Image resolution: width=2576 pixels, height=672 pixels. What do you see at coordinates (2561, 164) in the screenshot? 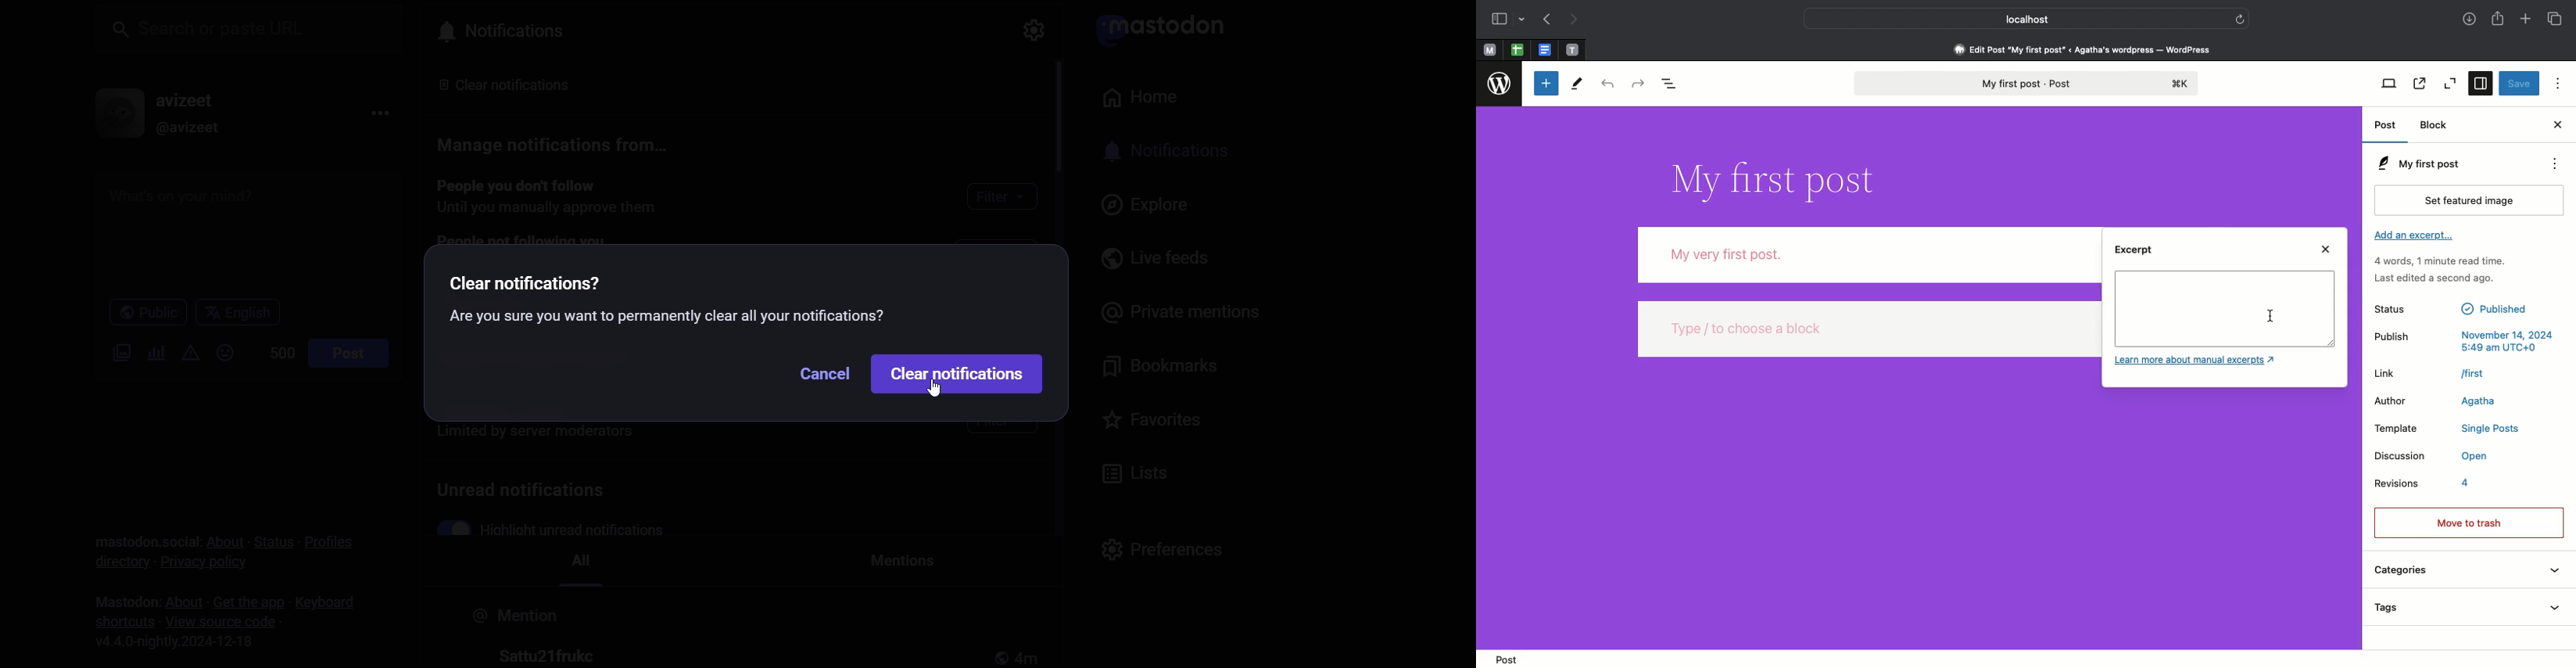
I see `Actions` at bounding box center [2561, 164].